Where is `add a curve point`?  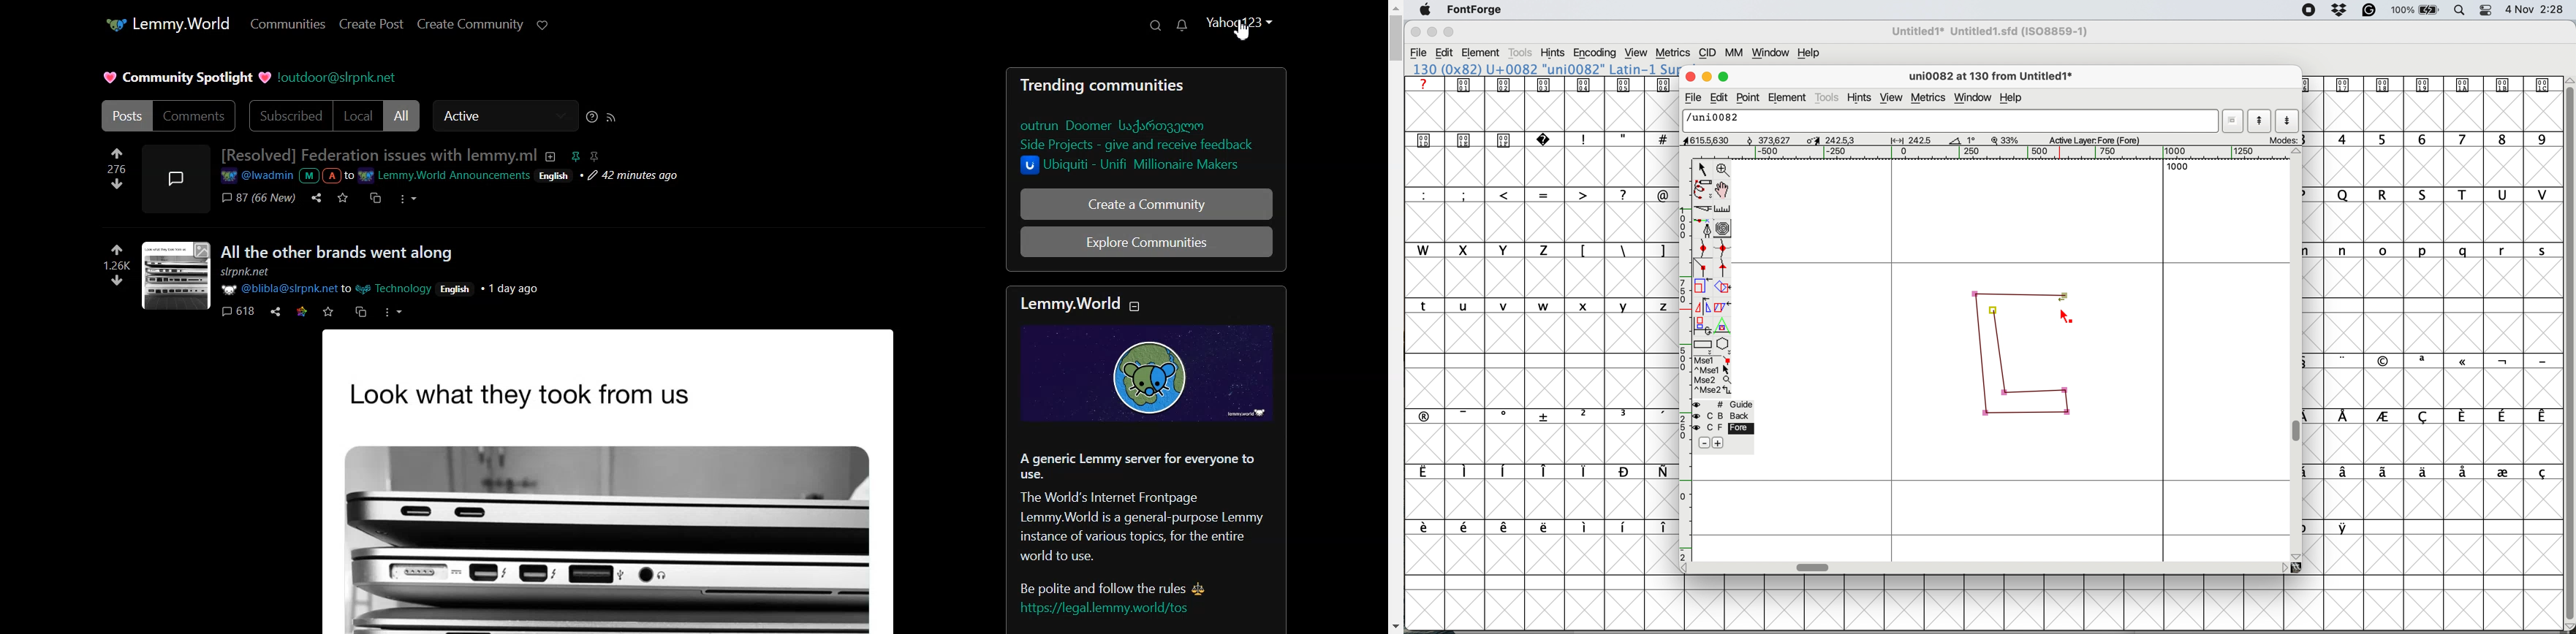
add a curve point is located at coordinates (1703, 247).